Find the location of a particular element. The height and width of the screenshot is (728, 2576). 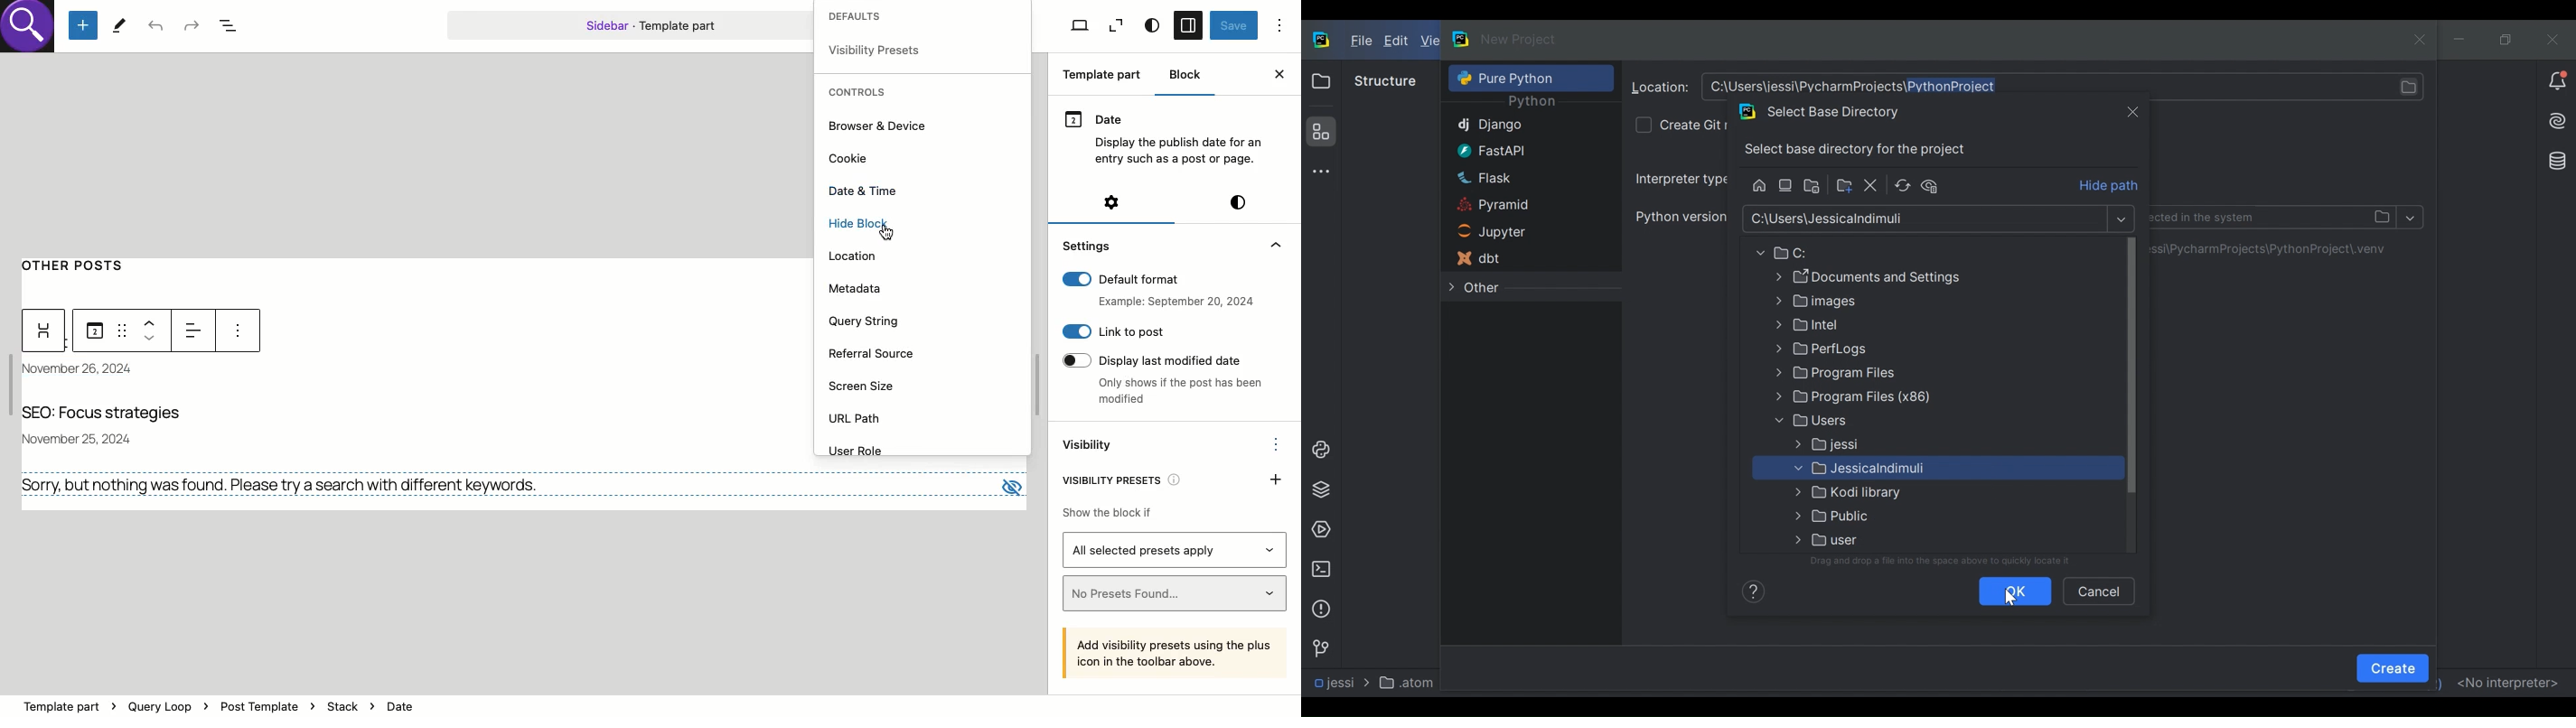

Options is located at coordinates (1280, 24).